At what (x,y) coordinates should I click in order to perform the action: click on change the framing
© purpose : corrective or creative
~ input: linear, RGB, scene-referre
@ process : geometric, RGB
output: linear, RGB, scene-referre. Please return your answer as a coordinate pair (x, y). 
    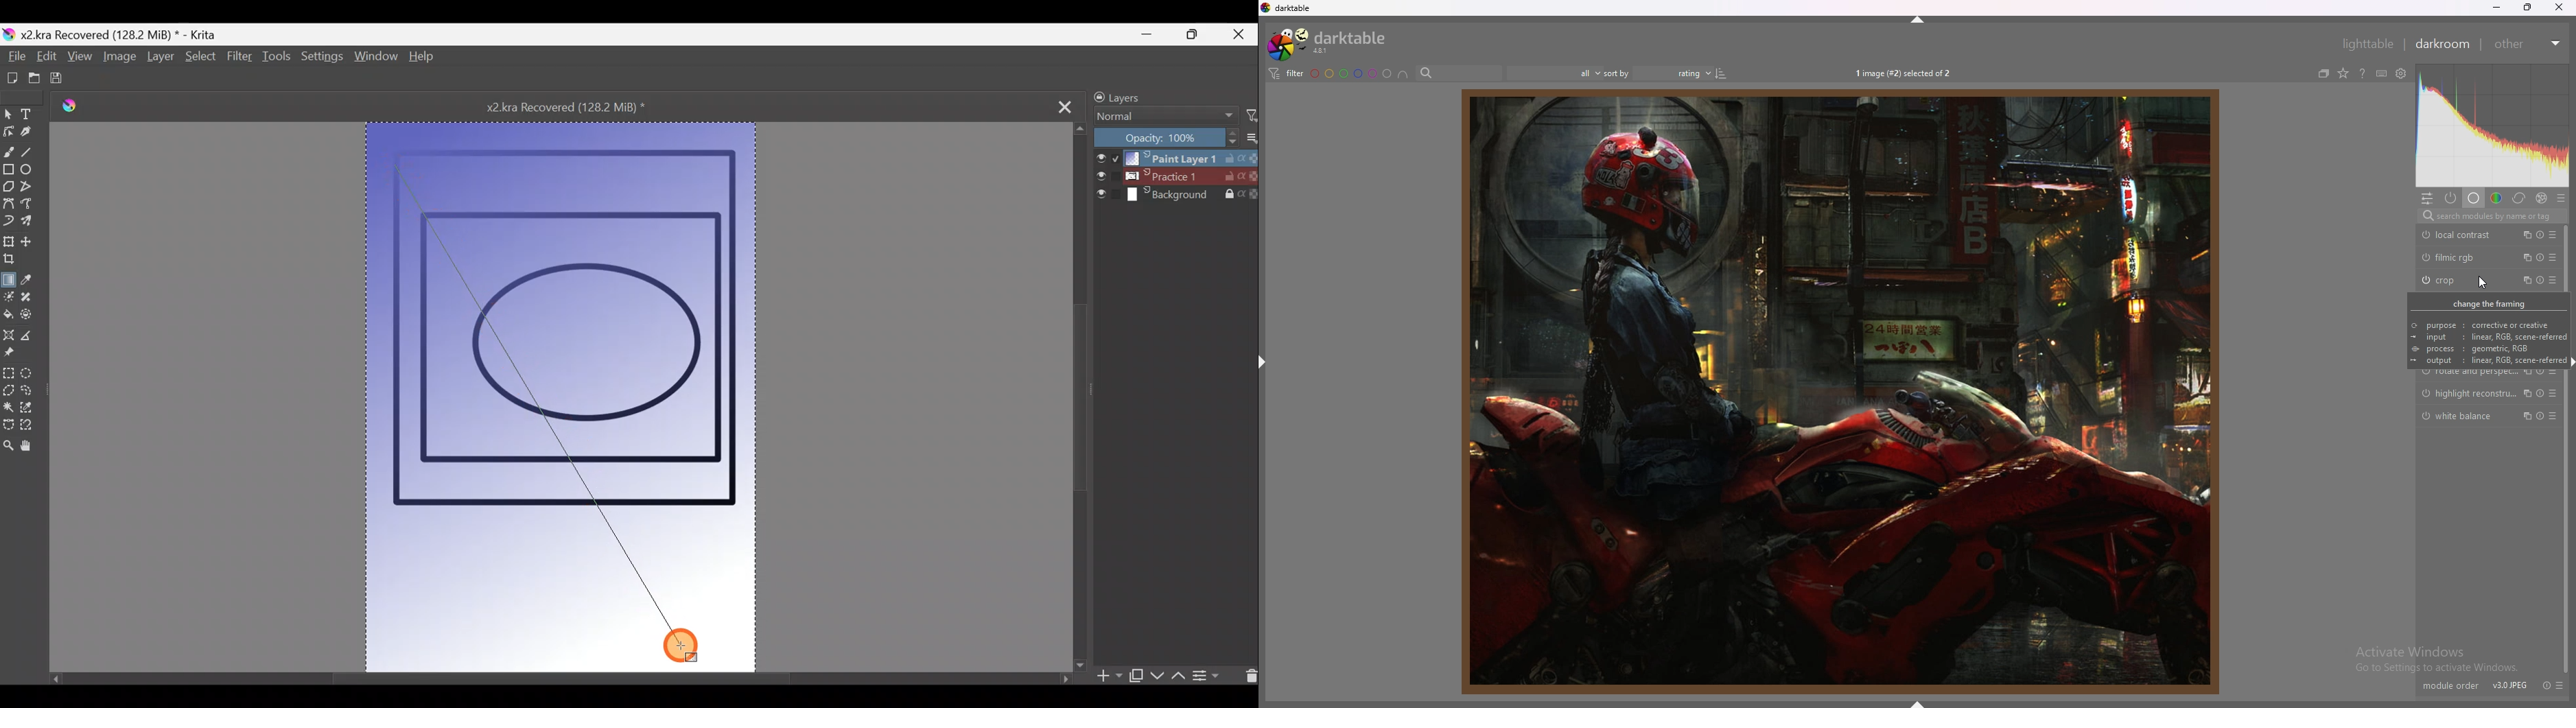
    Looking at the image, I should click on (2483, 332).